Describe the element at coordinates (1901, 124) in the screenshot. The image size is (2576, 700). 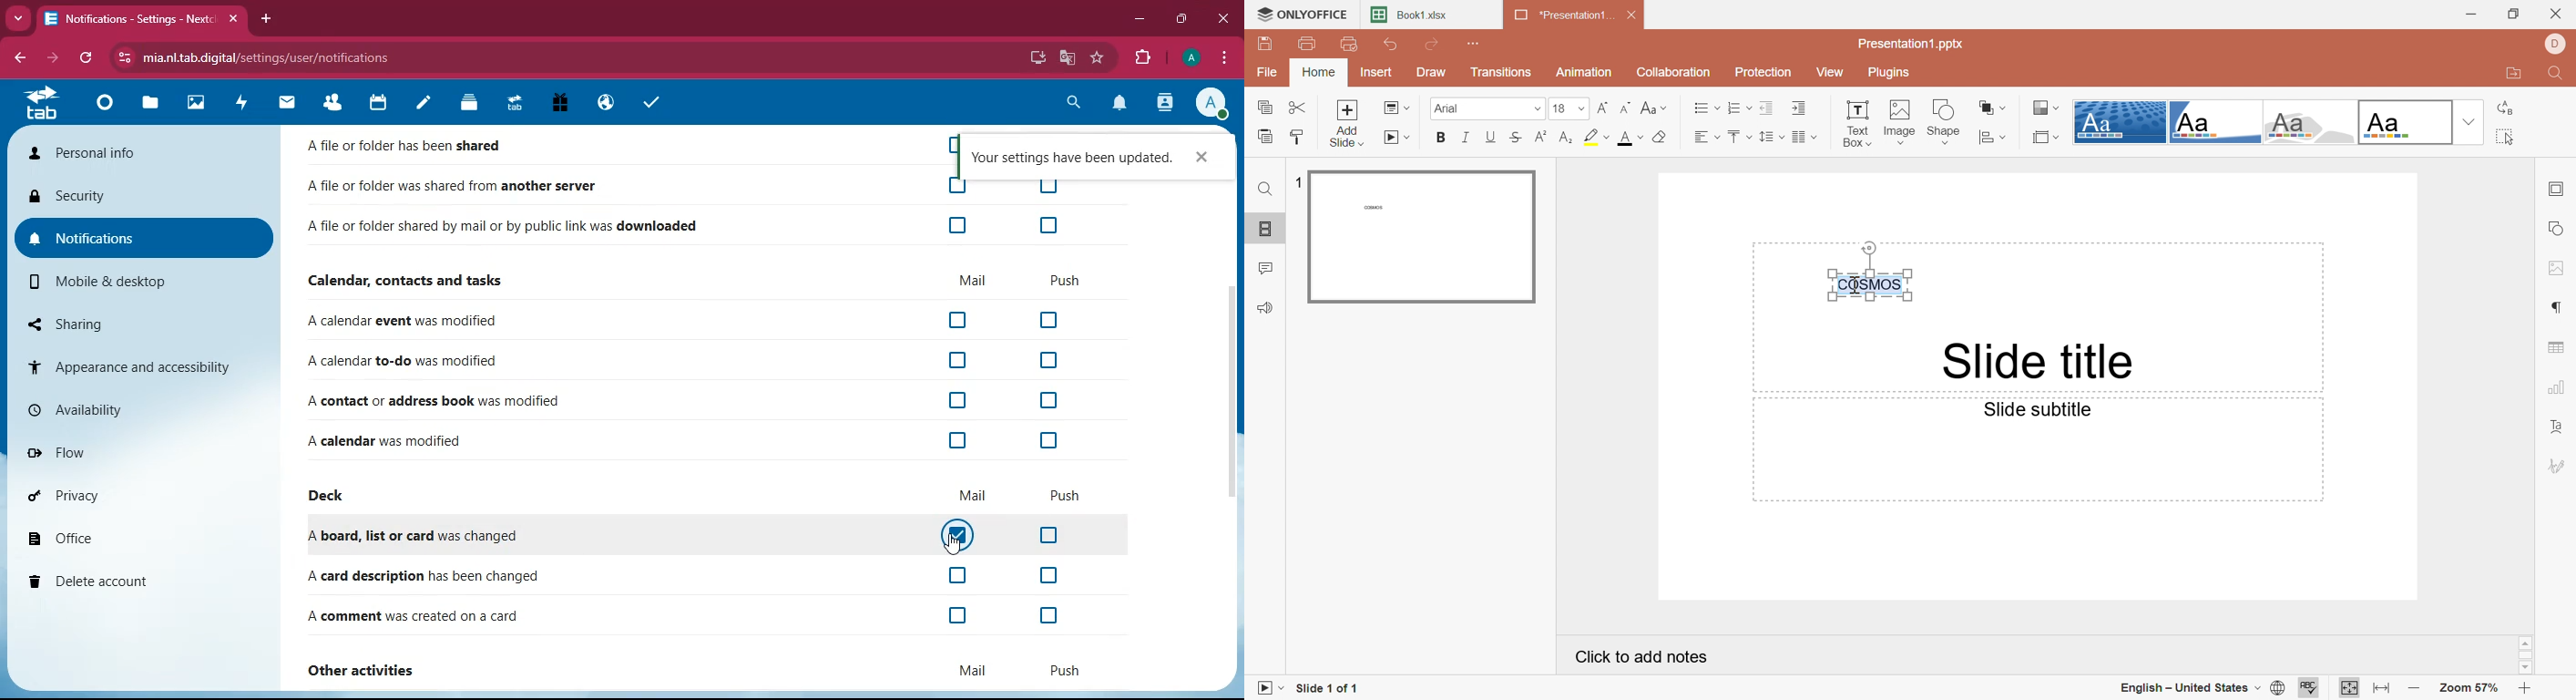
I see `Image` at that location.